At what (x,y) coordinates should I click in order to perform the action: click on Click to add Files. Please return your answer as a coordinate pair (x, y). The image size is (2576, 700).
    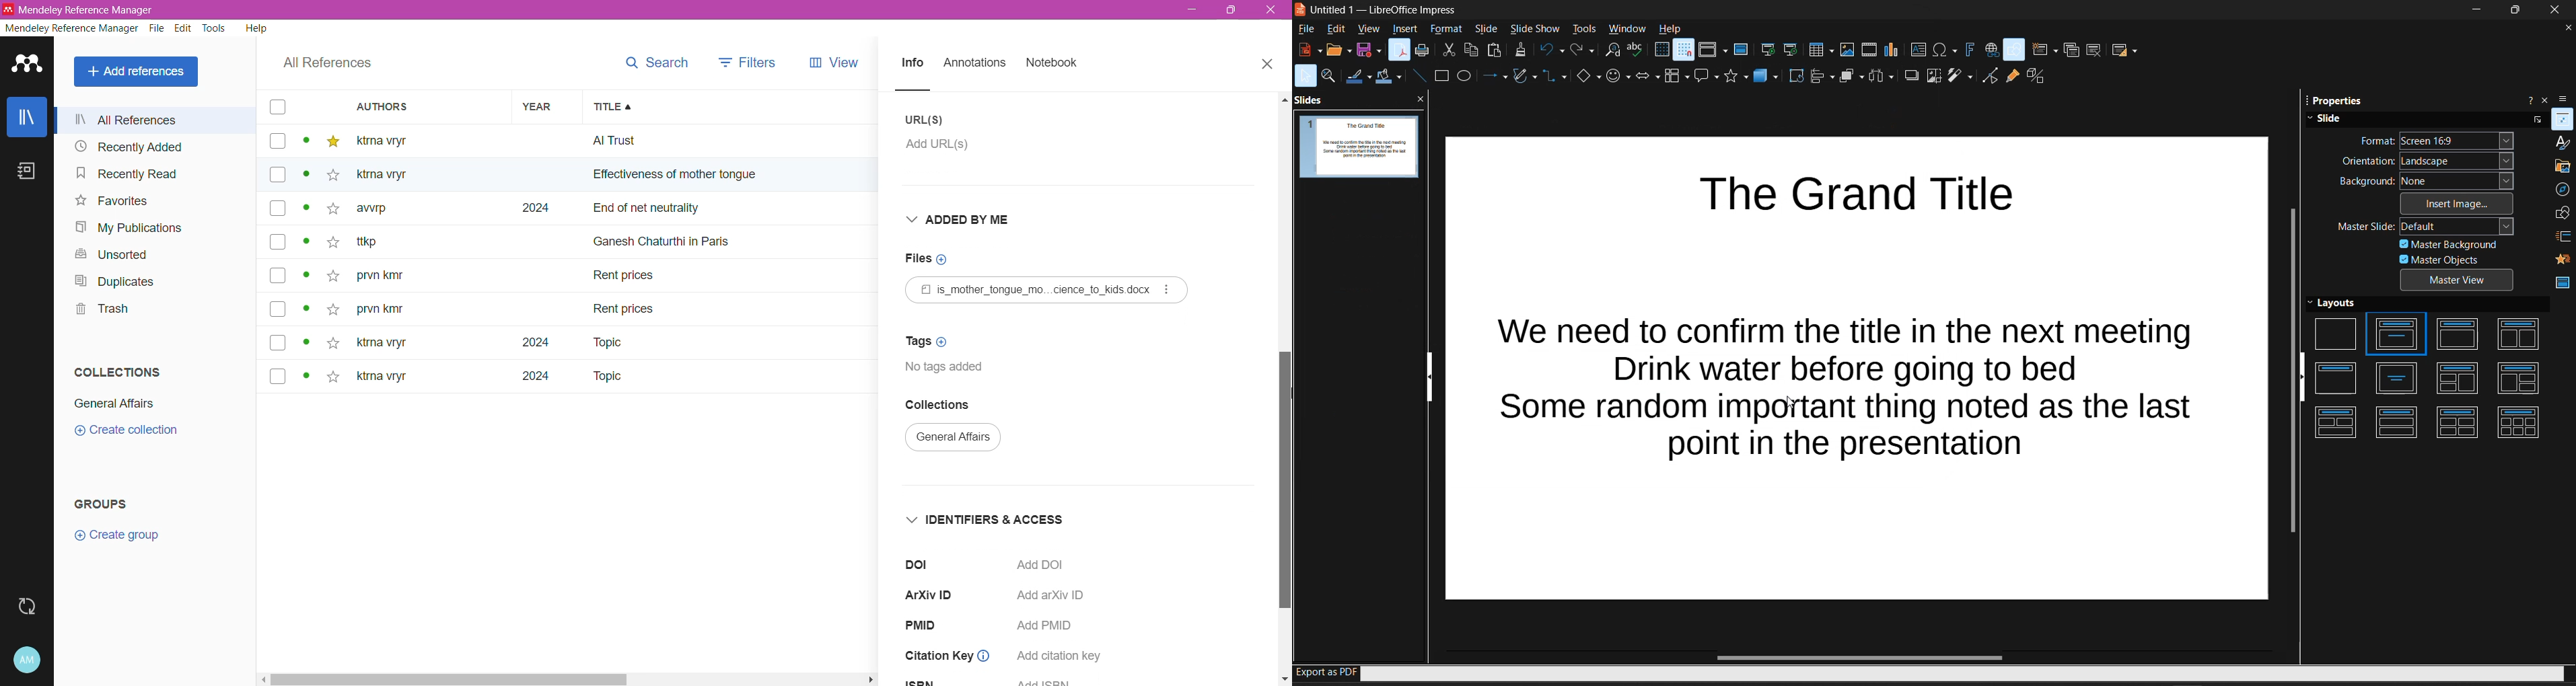
    Looking at the image, I should click on (933, 259).